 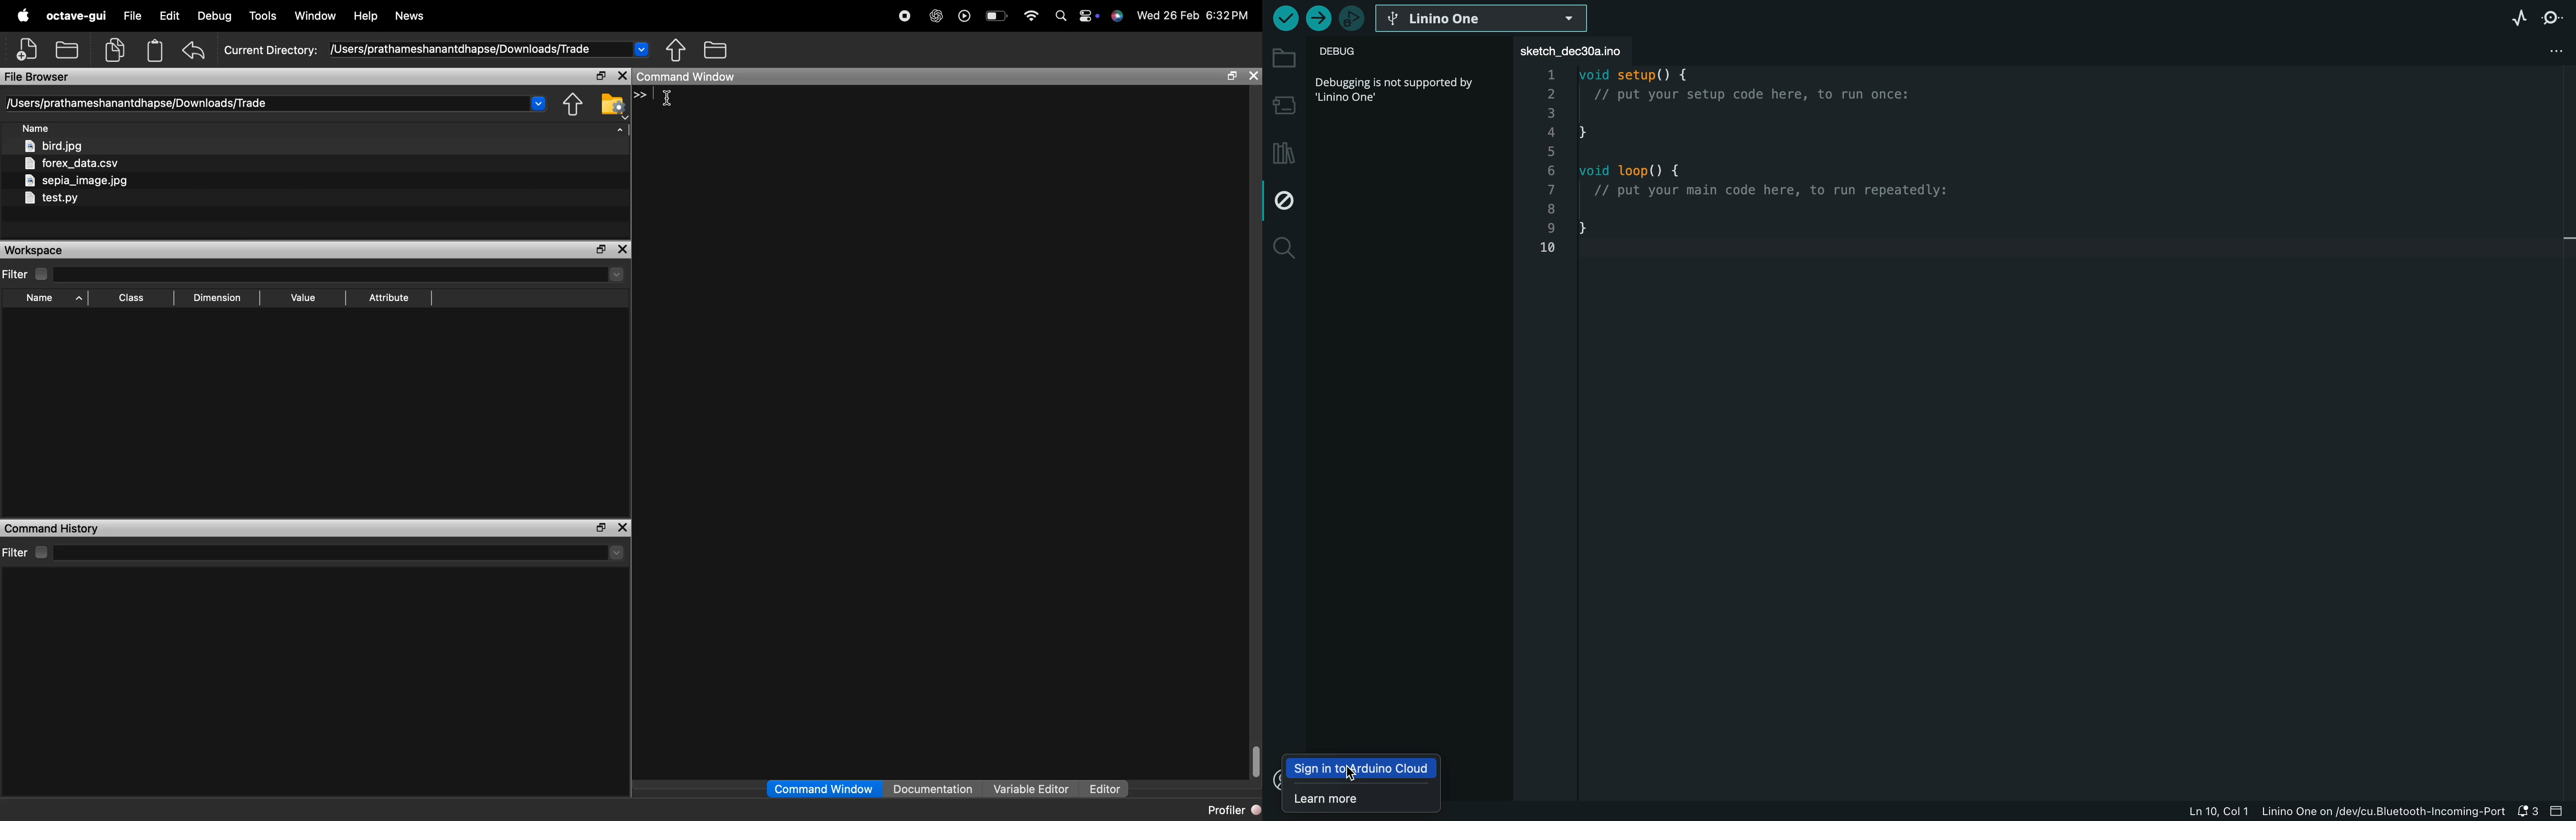 What do you see at coordinates (621, 76) in the screenshot?
I see `close` at bounding box center [621, 76].